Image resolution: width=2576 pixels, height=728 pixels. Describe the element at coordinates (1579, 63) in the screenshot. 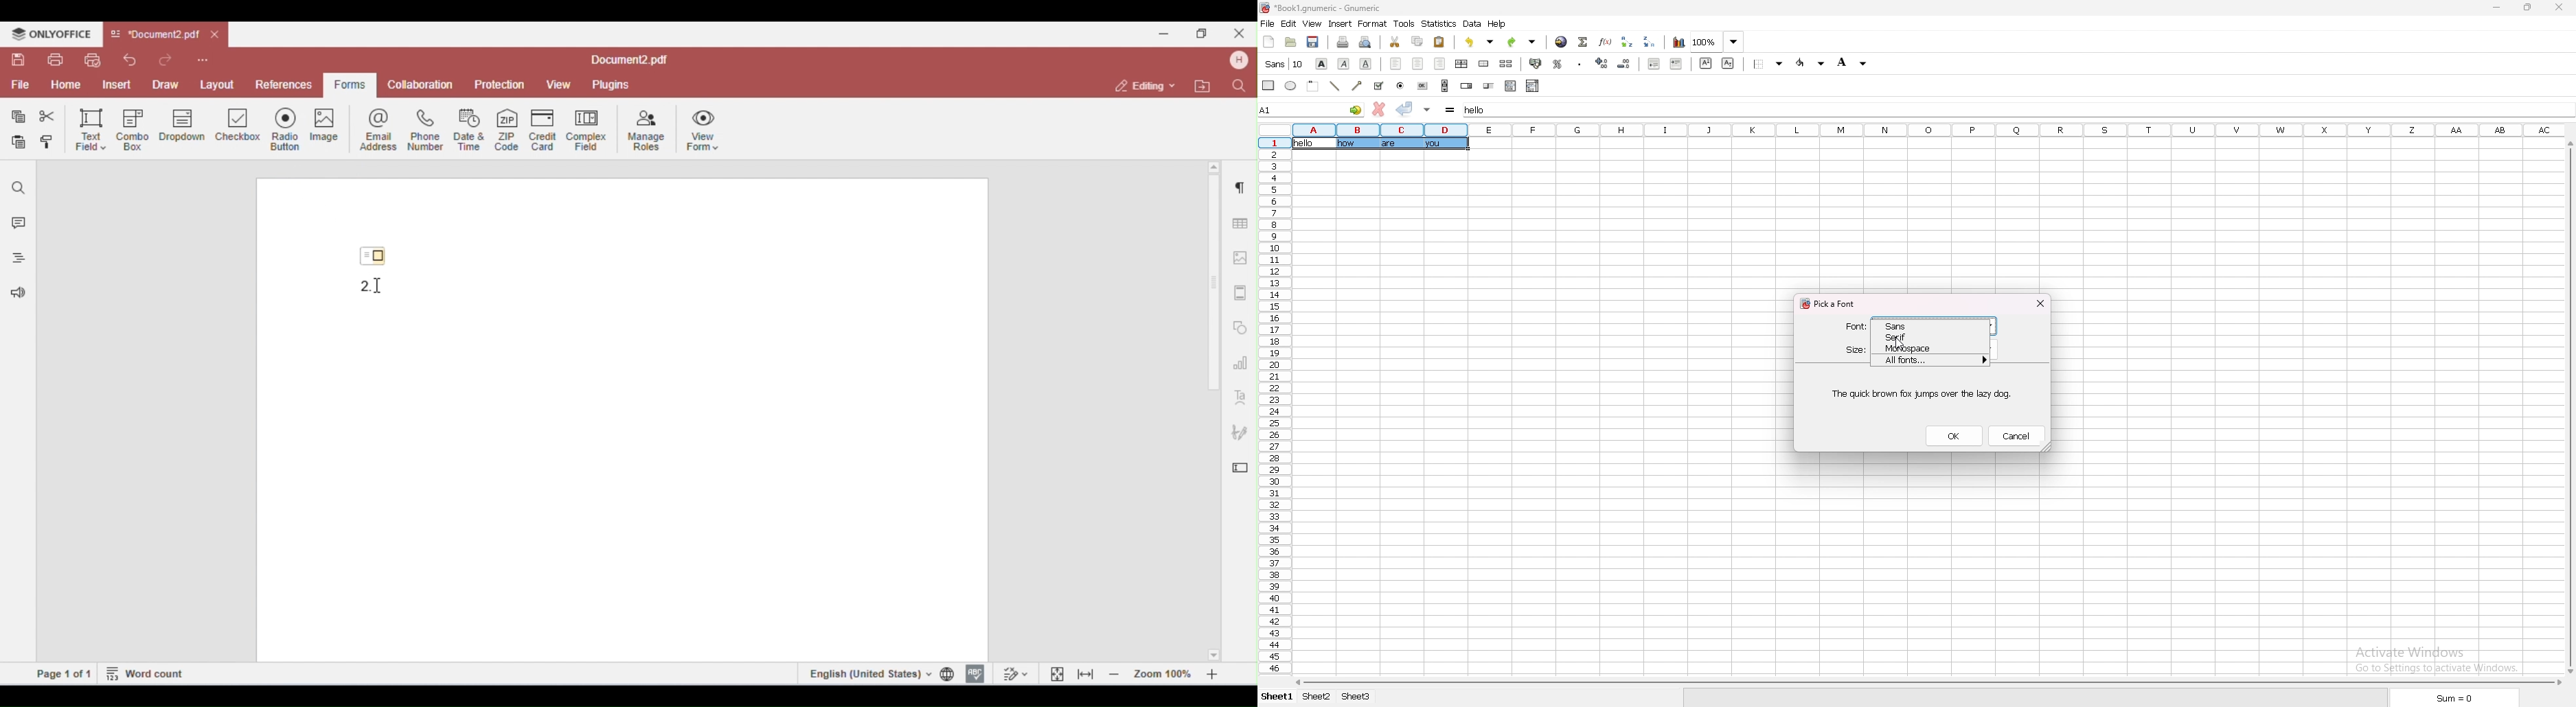

I see `thousand separator` at that location.